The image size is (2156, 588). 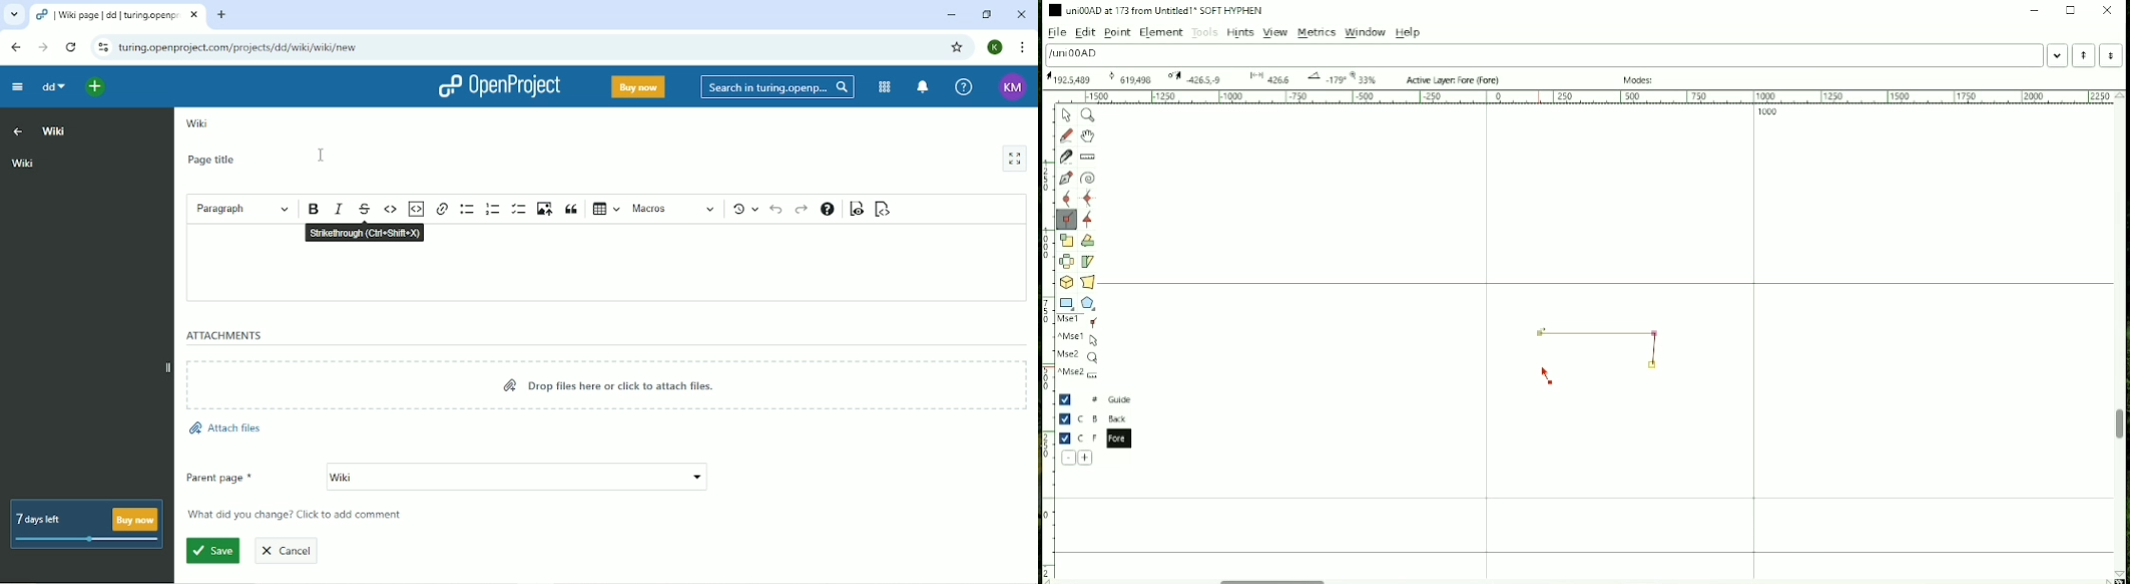 What do you see at coordinates (443, 209) in the screenshot?
I see `Link` at bounding box center [443, 209].